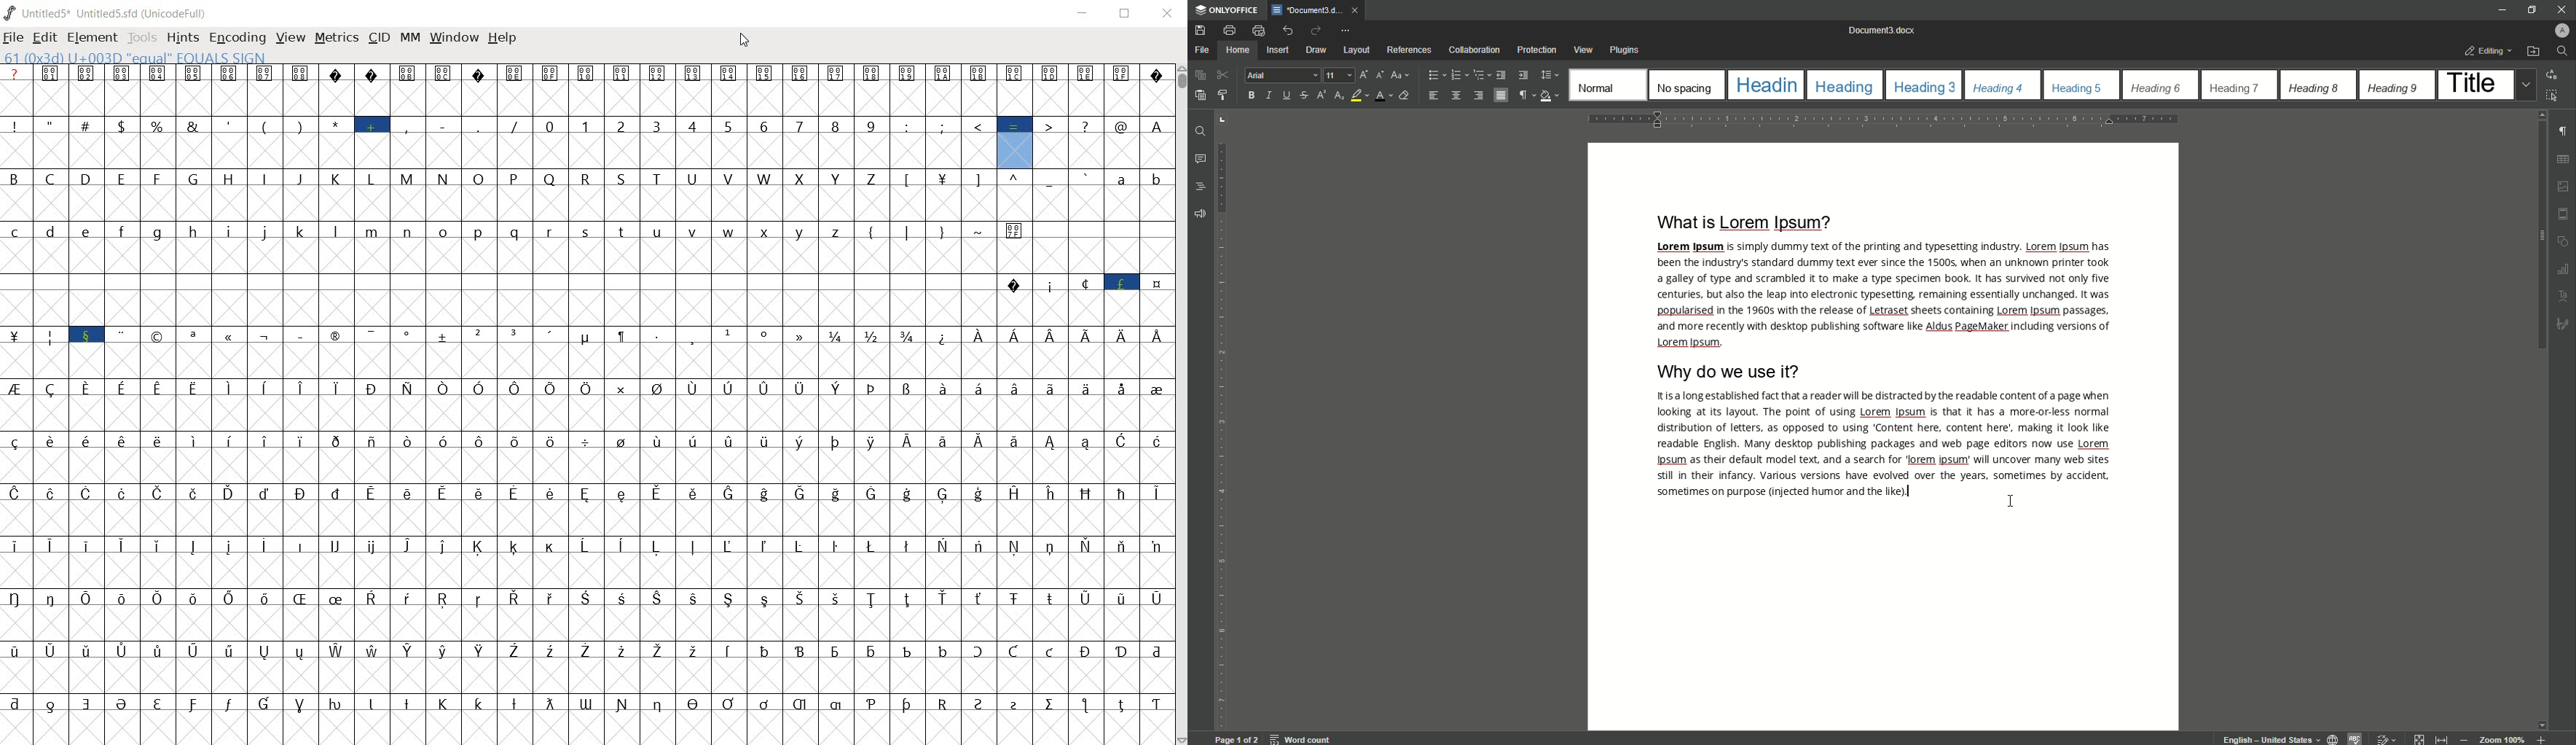 The height and width of the screenshot is (756, 2576). Describe the element at coordinates (2565, 324) in the screenshot. I see `sketch` at that location.